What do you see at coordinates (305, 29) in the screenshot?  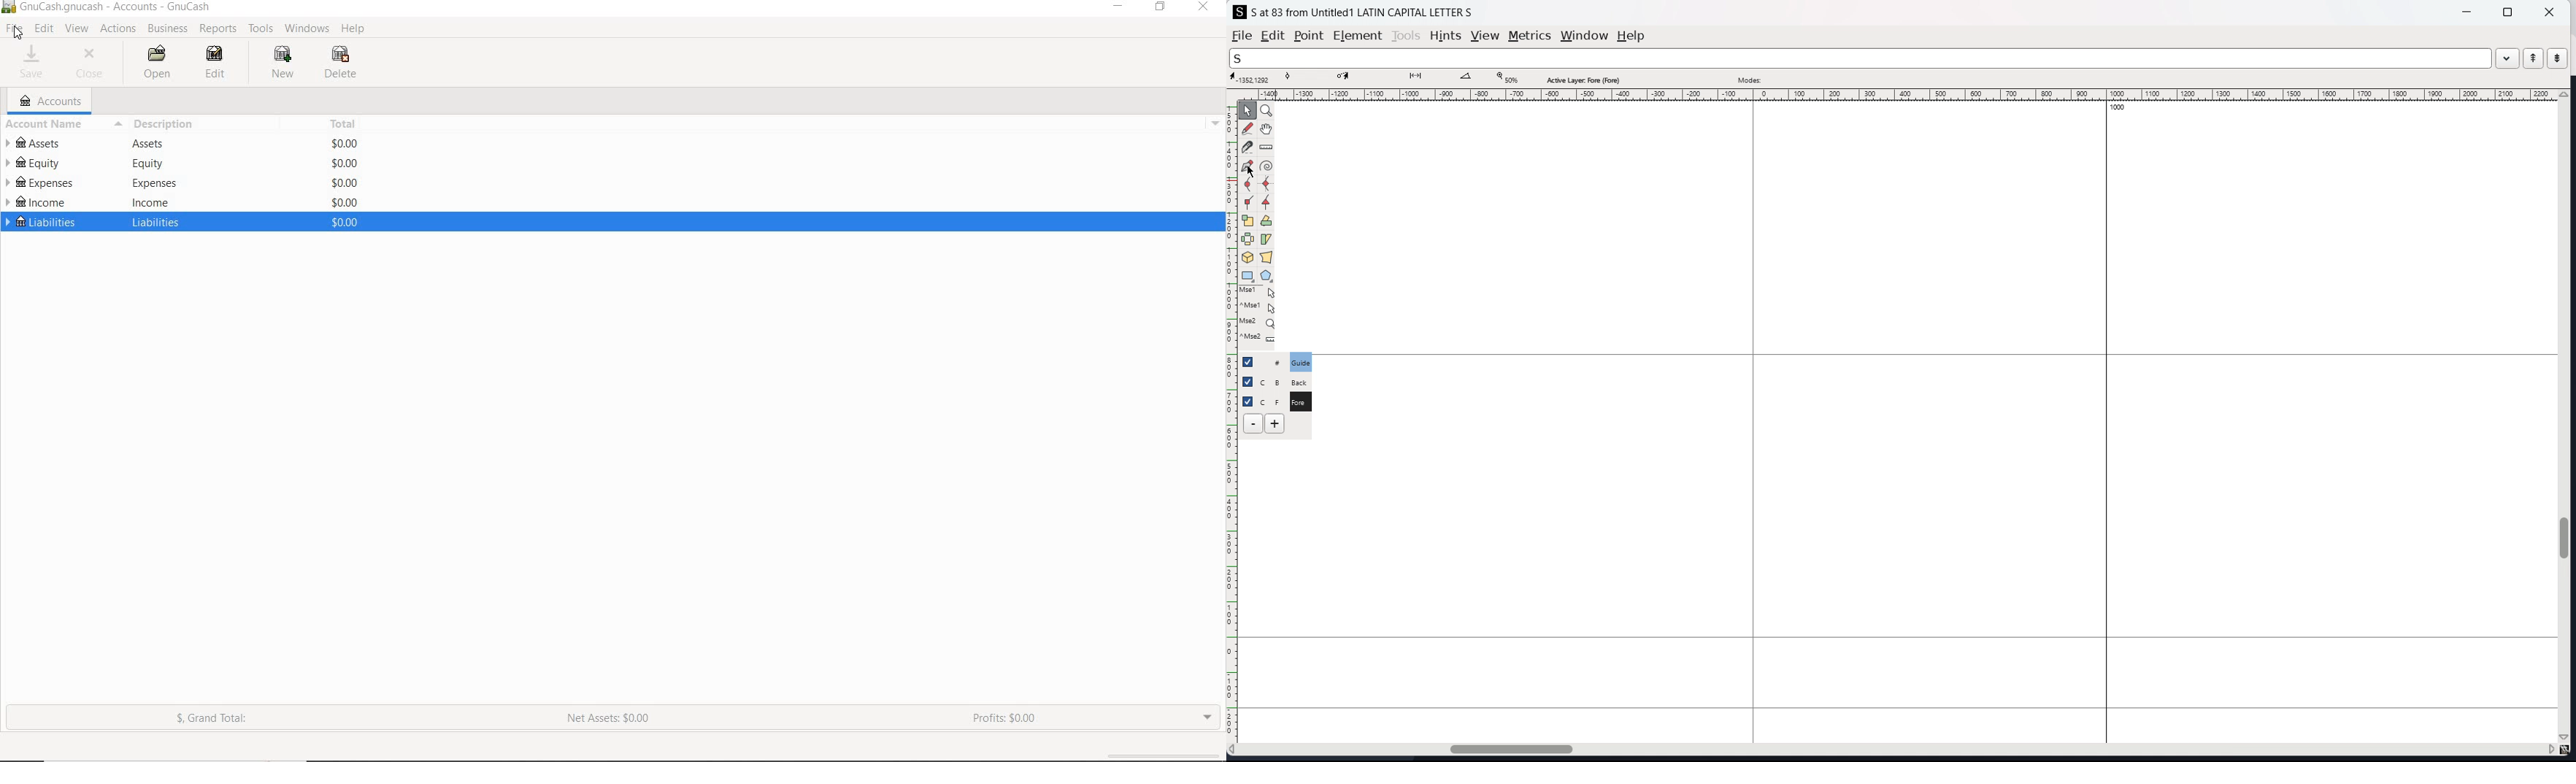 I see `WINDOWS` at bounding box center [305, 29].